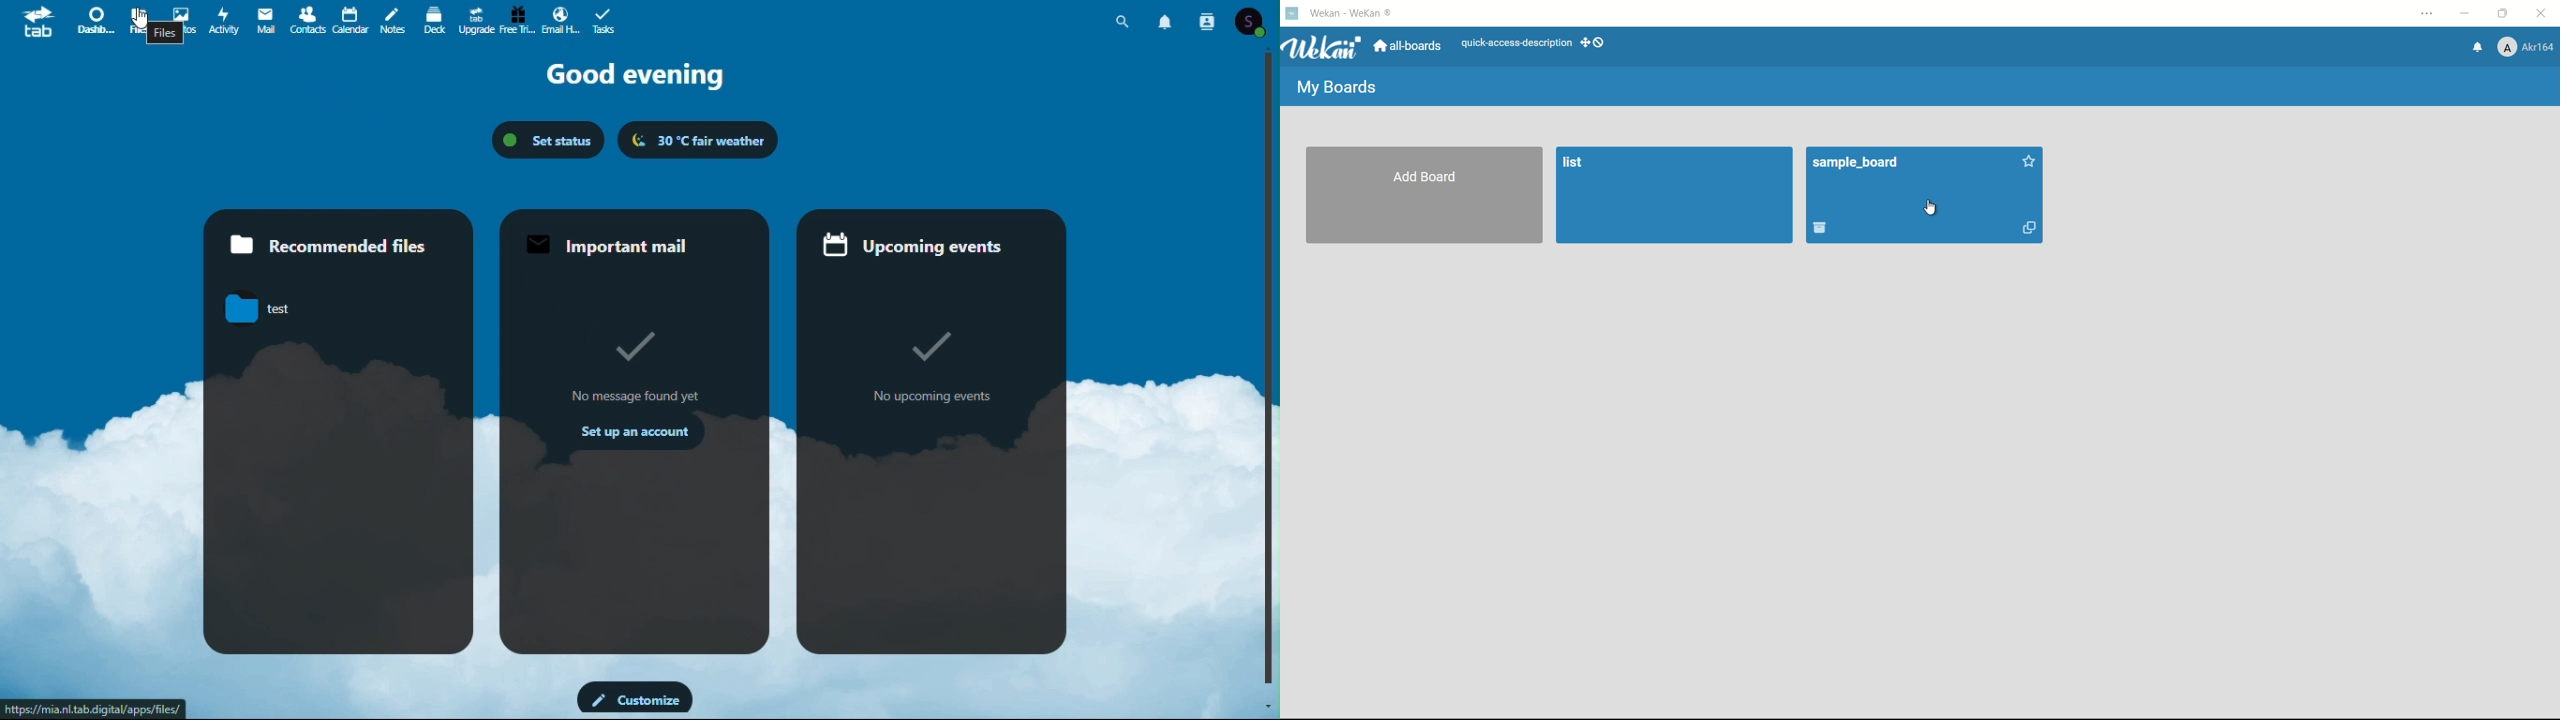 The image size is (2576, 728). What do you see at coordinates (634, 73) in the screenshot?
I see `Good evening` at bounding box center [634, 73].